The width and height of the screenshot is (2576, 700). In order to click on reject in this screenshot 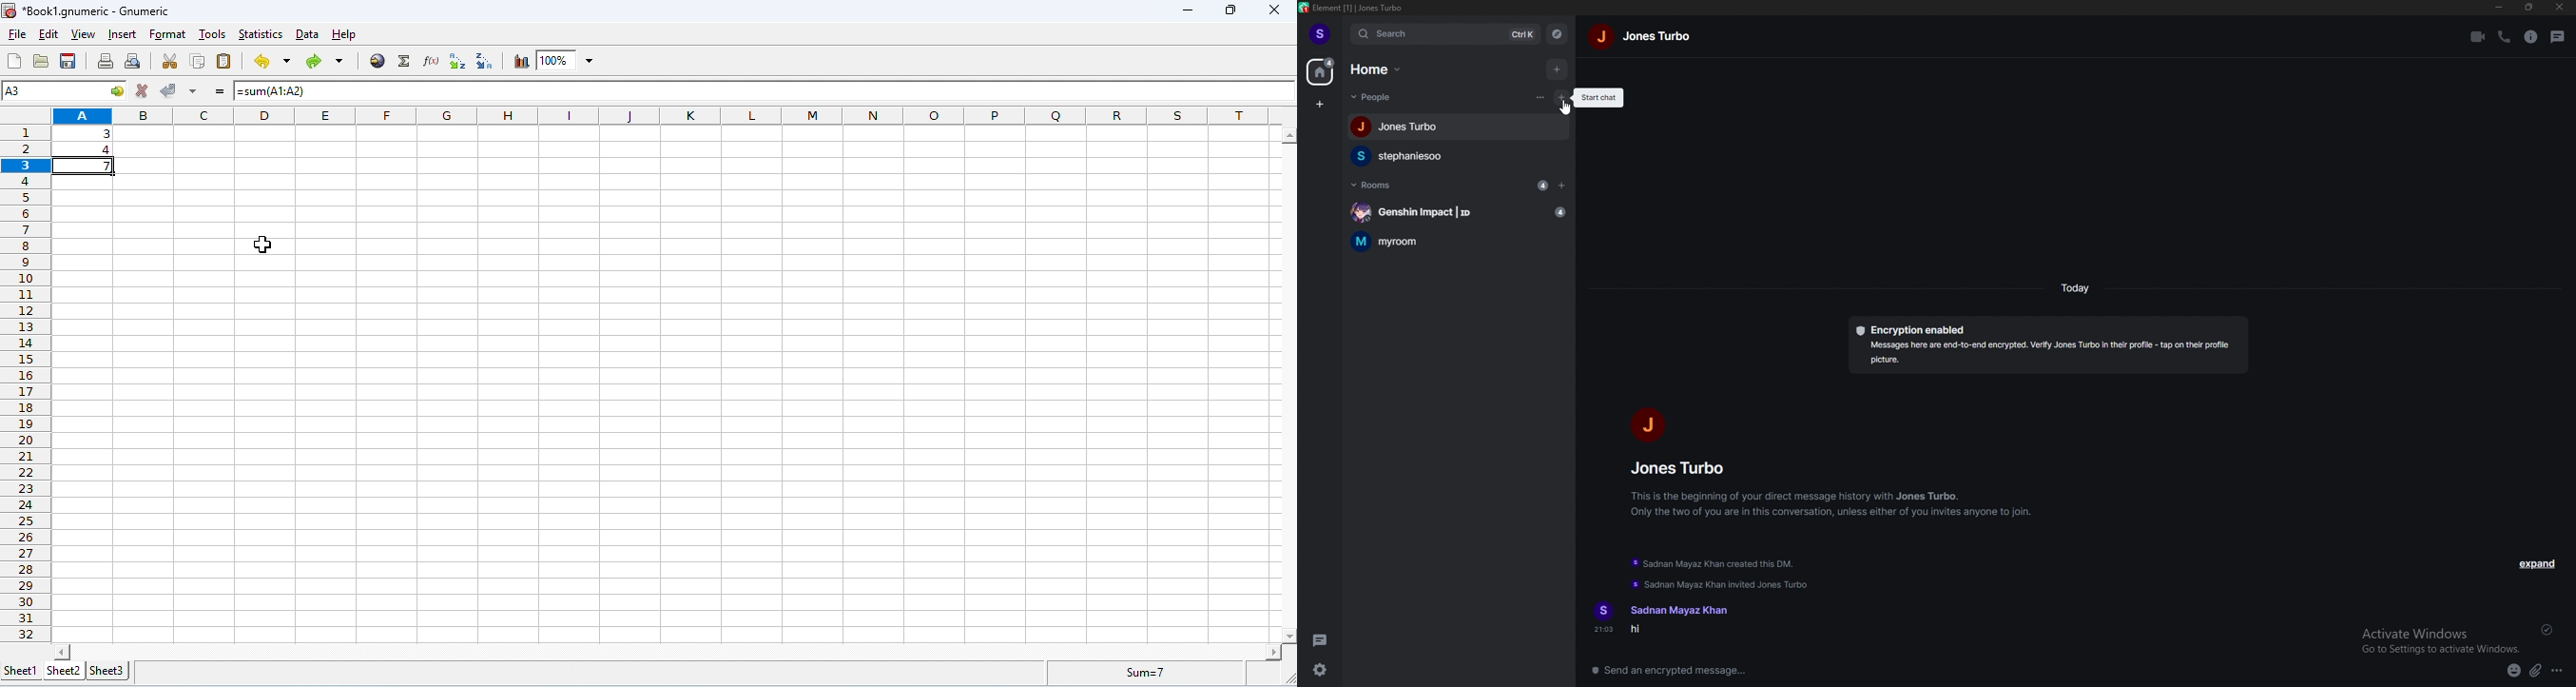, I will do `click(142, 90)`.